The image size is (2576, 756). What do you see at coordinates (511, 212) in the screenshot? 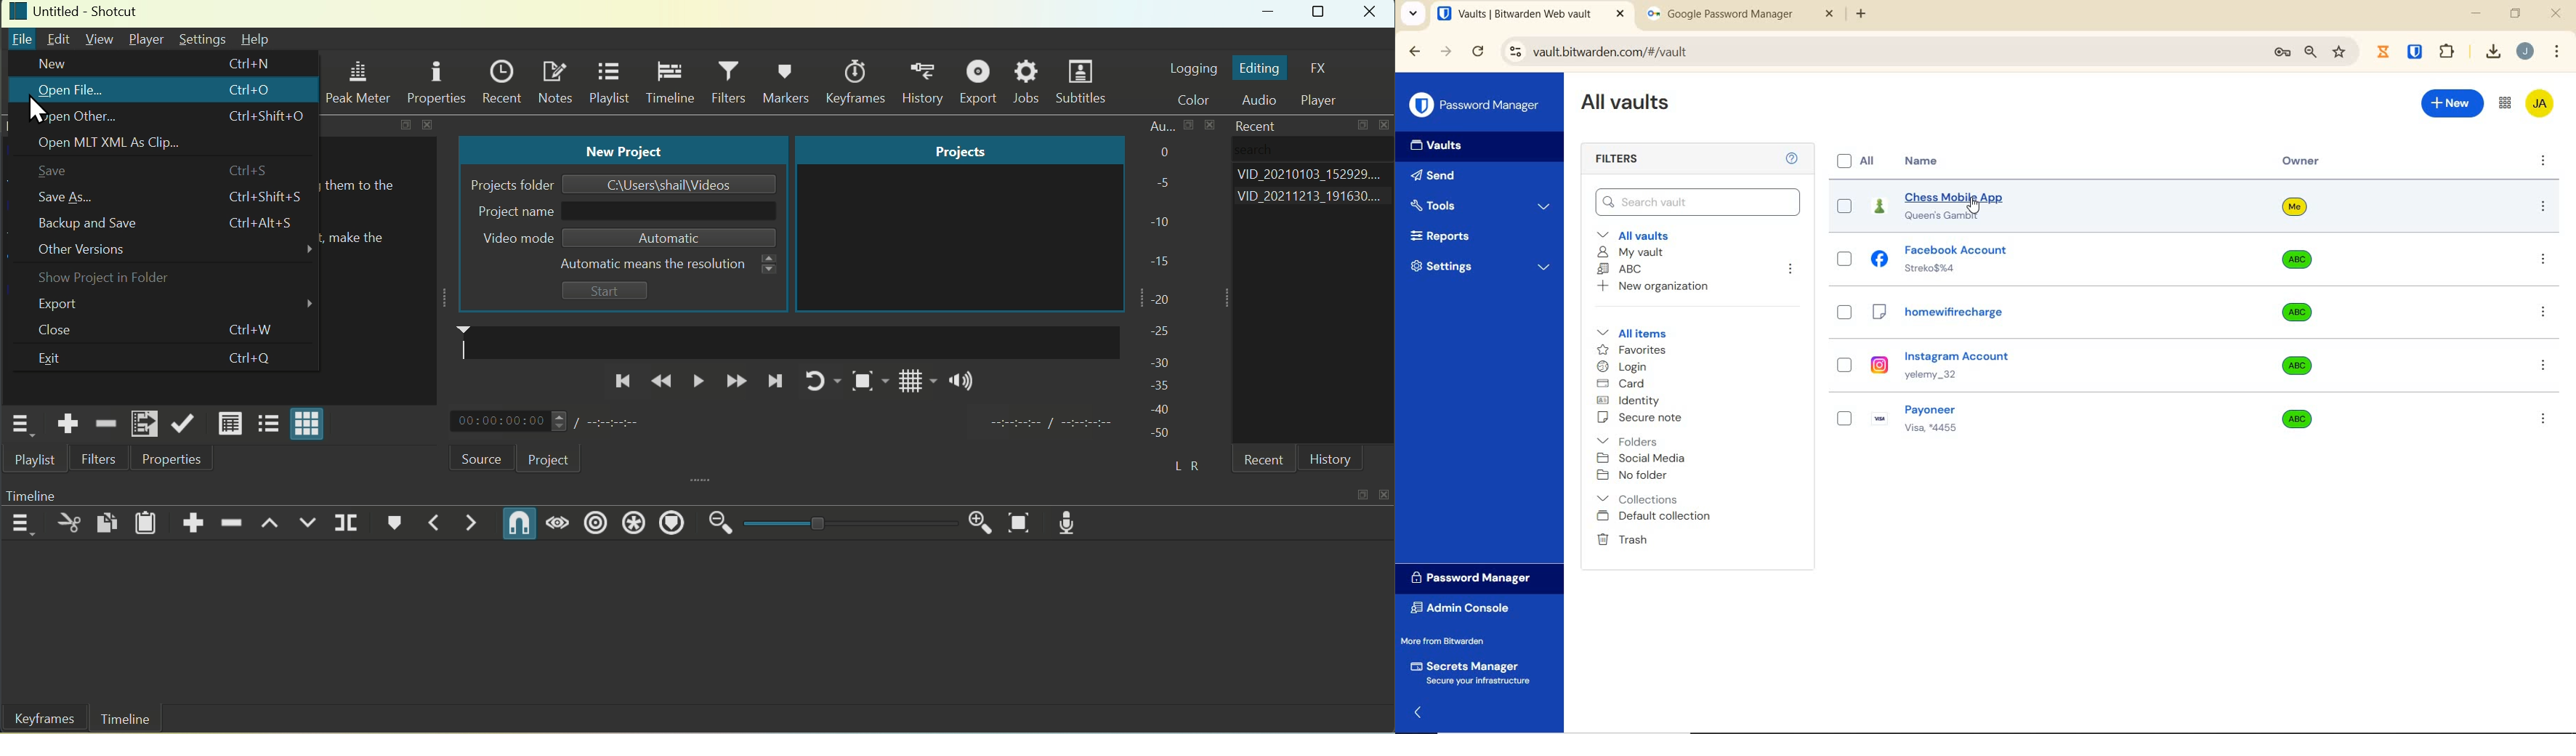
I see `Project name` at bounding box center [511, 212].